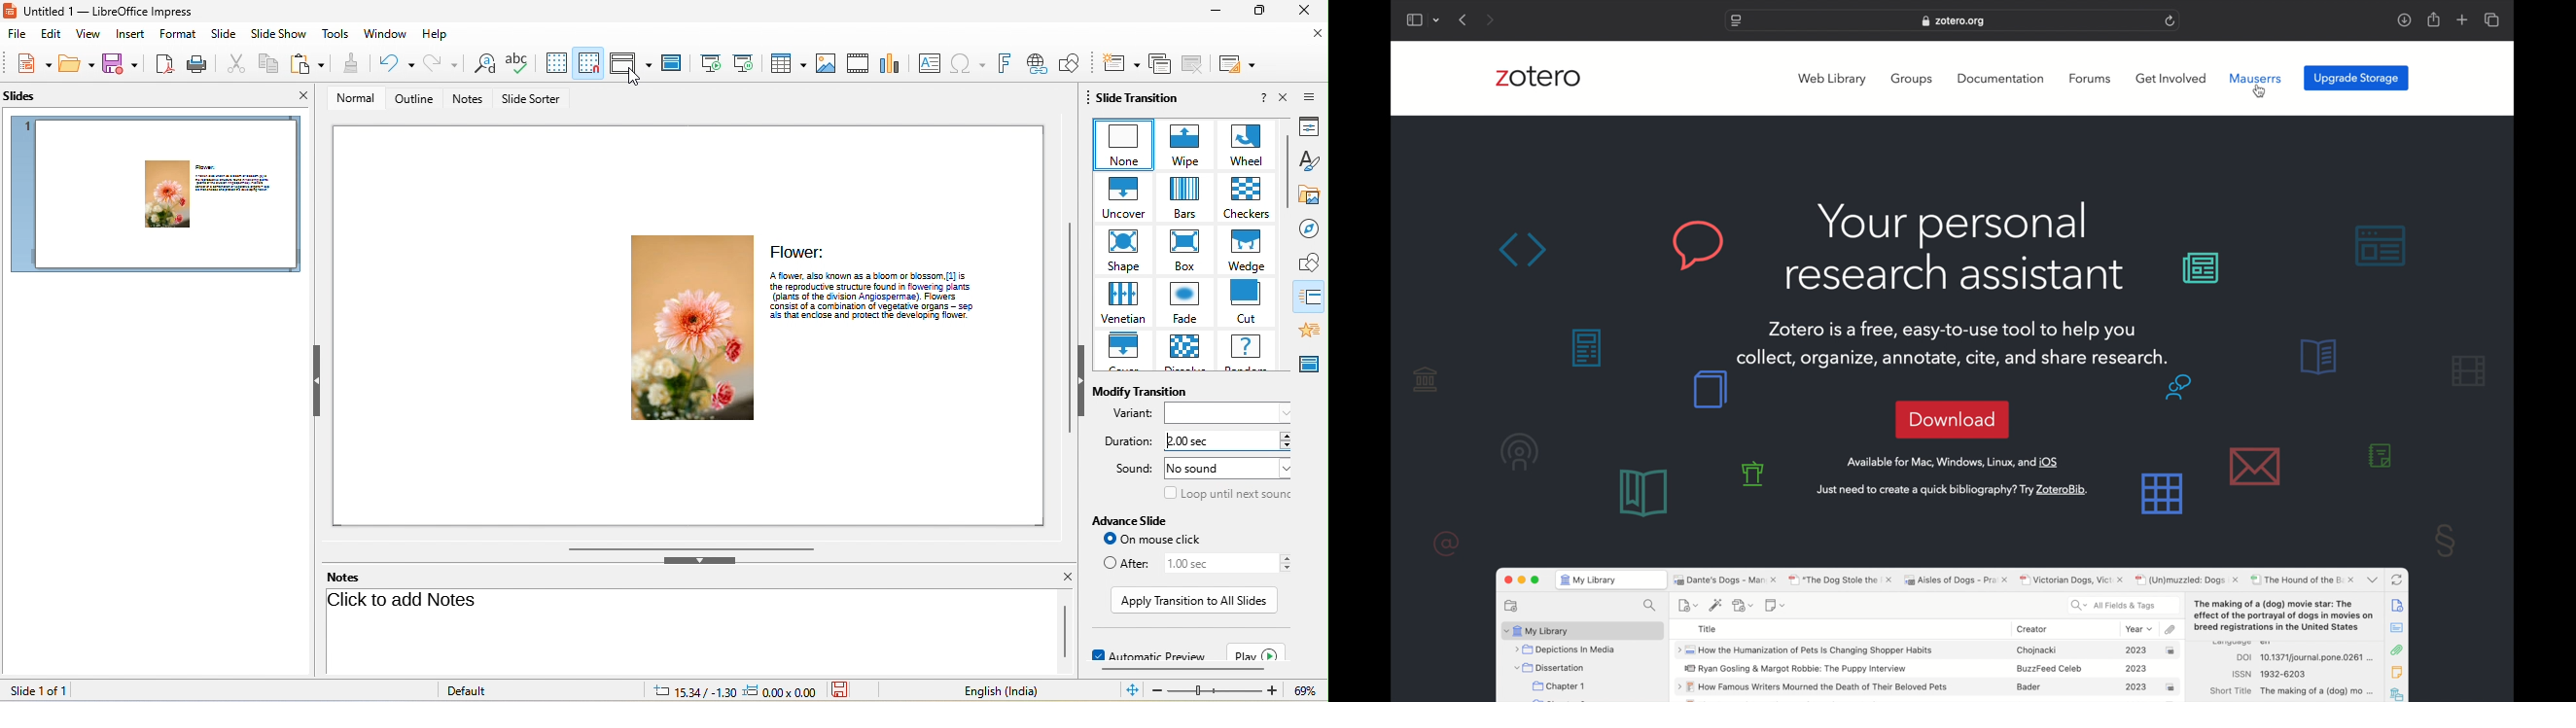  Describe the element at coordinates (1127, 442) in the screenshot. I see `duration` at that location.